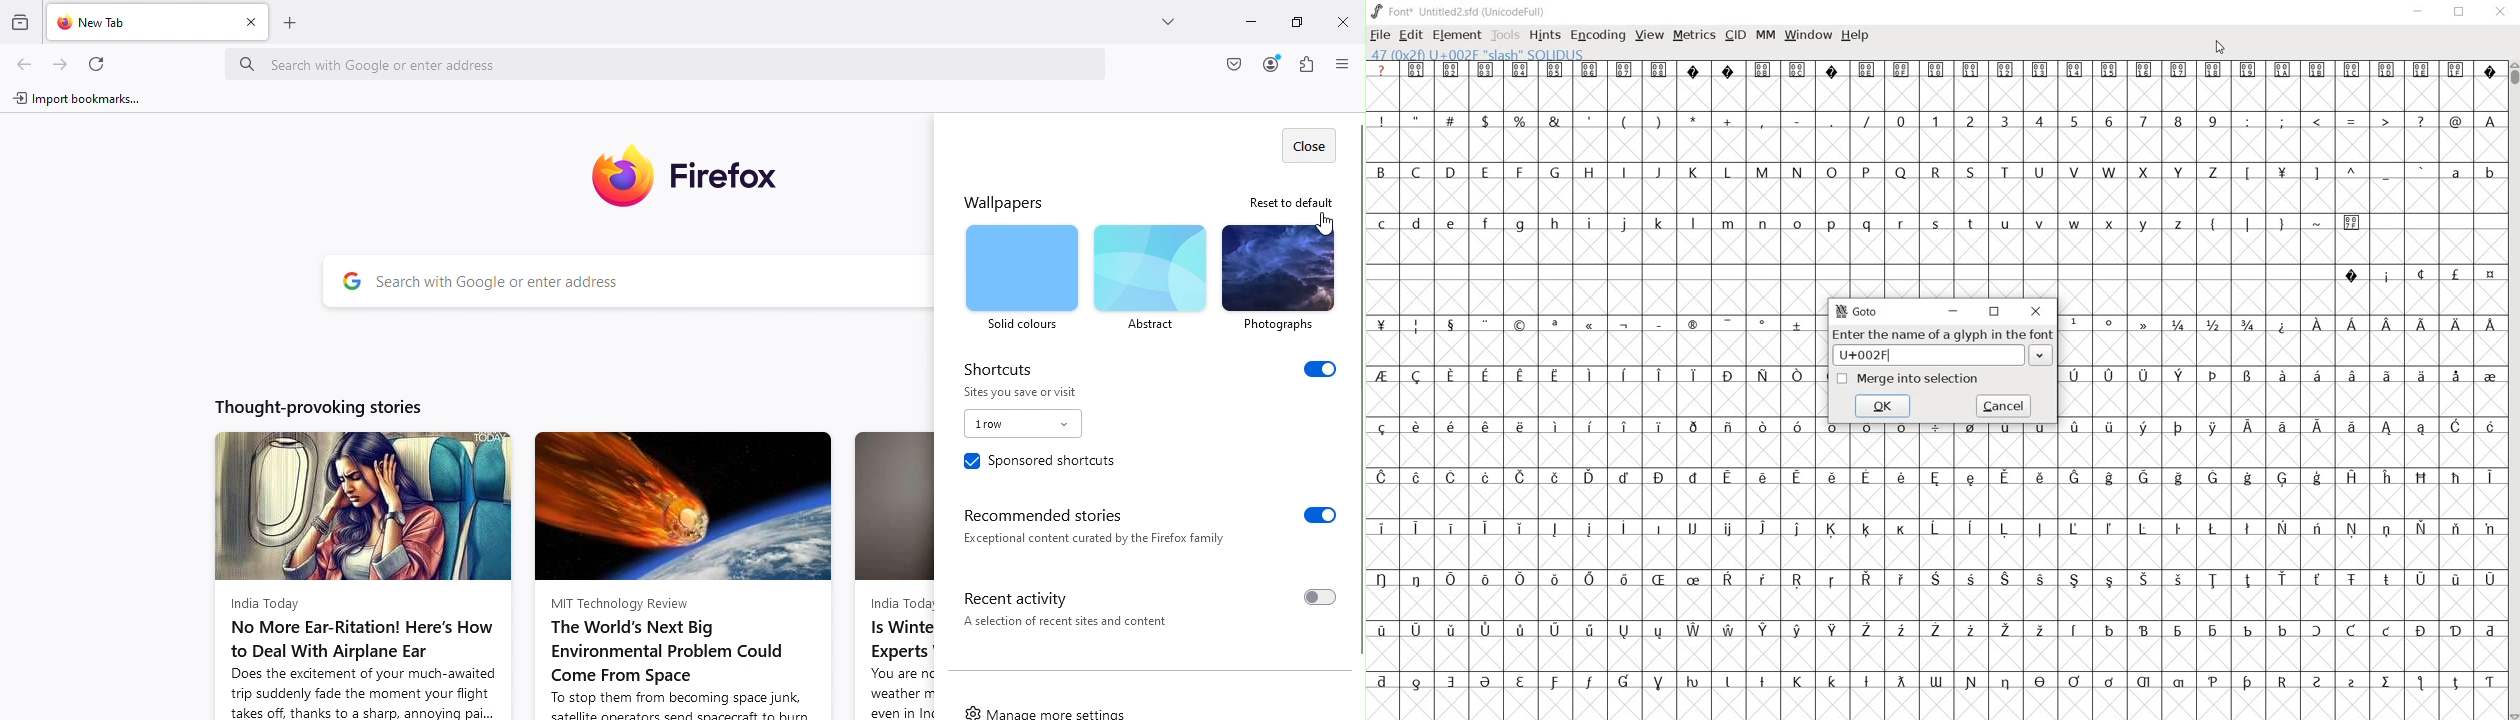 The height and width of the screenshot is (728, 2520). I want to click on close, so click(2037, 312).